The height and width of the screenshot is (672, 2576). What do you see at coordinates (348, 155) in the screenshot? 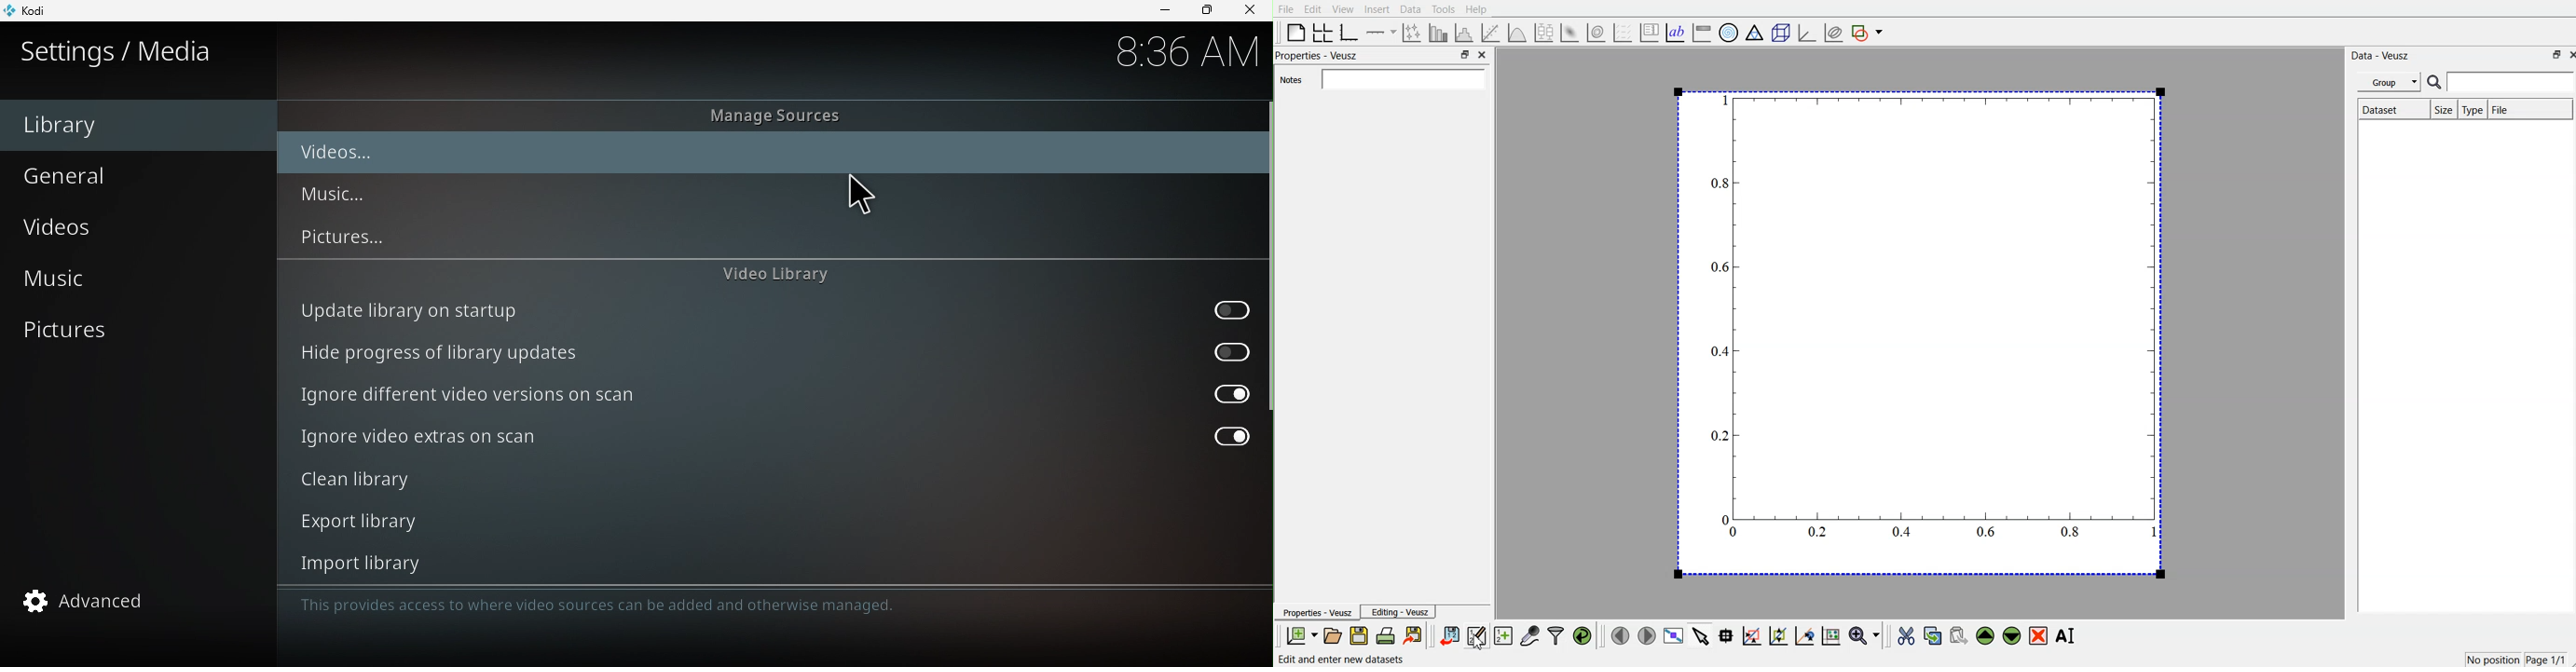
I see `Videos` at bounding box center [348, 155].